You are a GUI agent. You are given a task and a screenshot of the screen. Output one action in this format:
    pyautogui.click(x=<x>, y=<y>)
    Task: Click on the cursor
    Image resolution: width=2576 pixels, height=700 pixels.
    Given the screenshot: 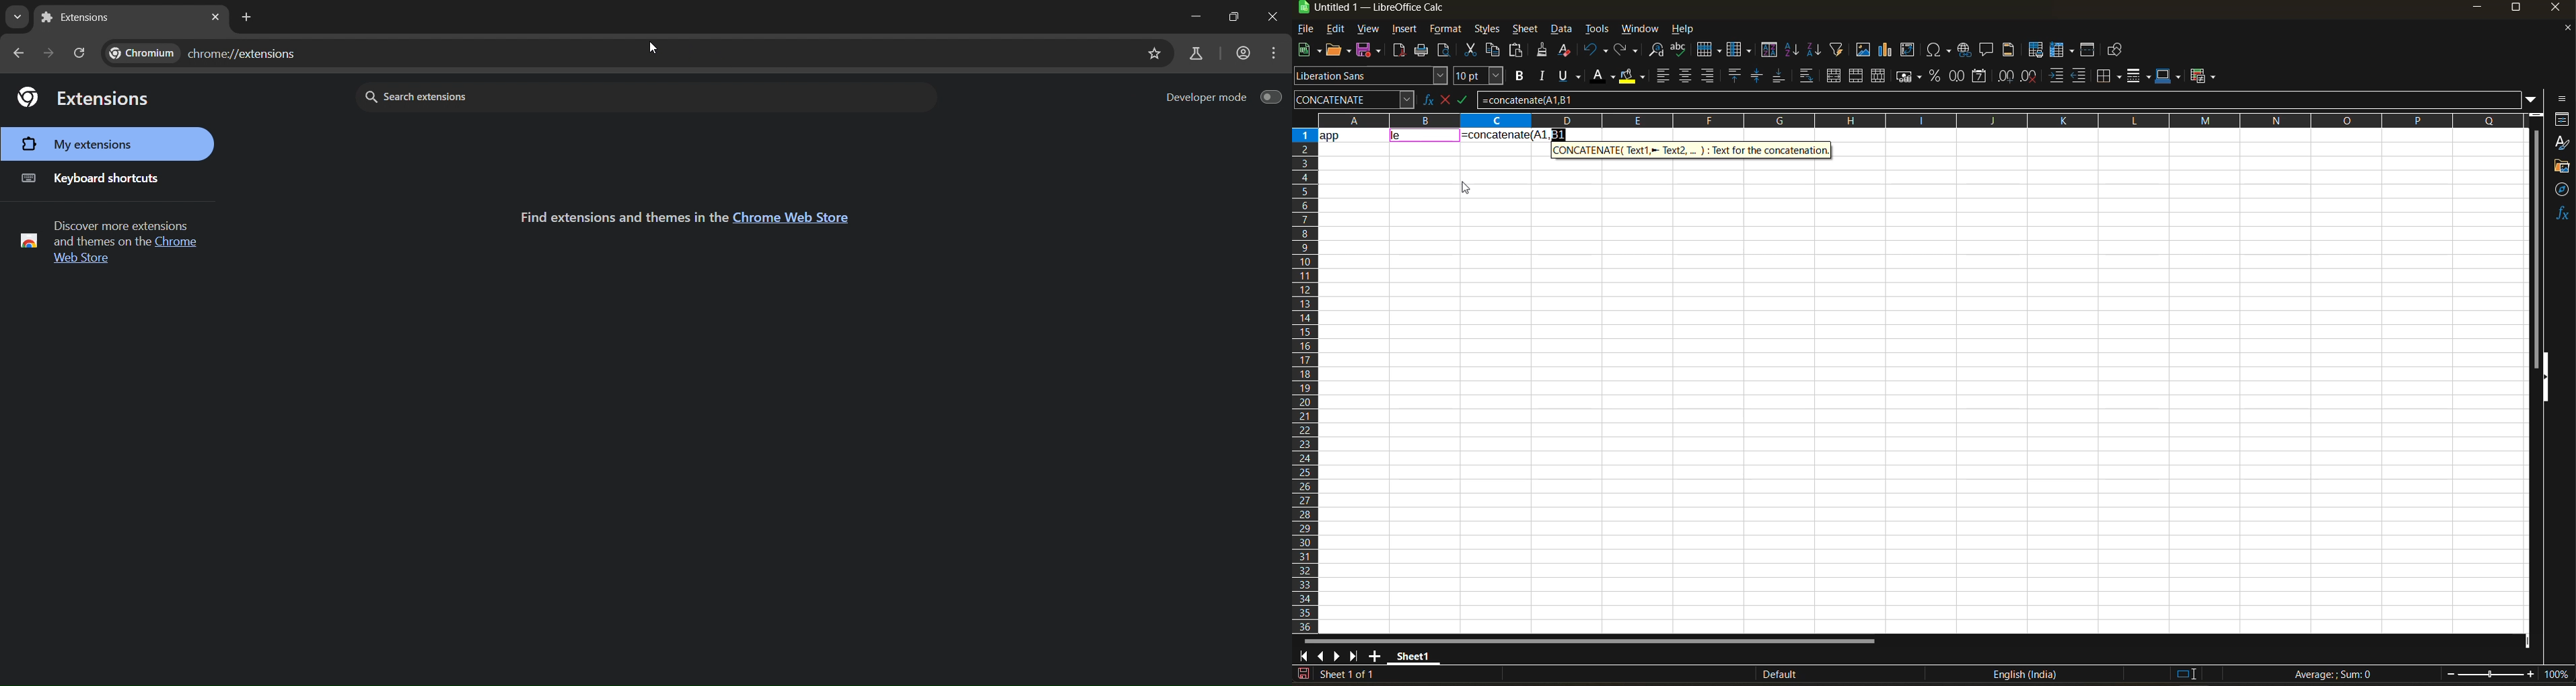 What is the action you would take?
    pyautogui.click(x=1467, y=190)
    